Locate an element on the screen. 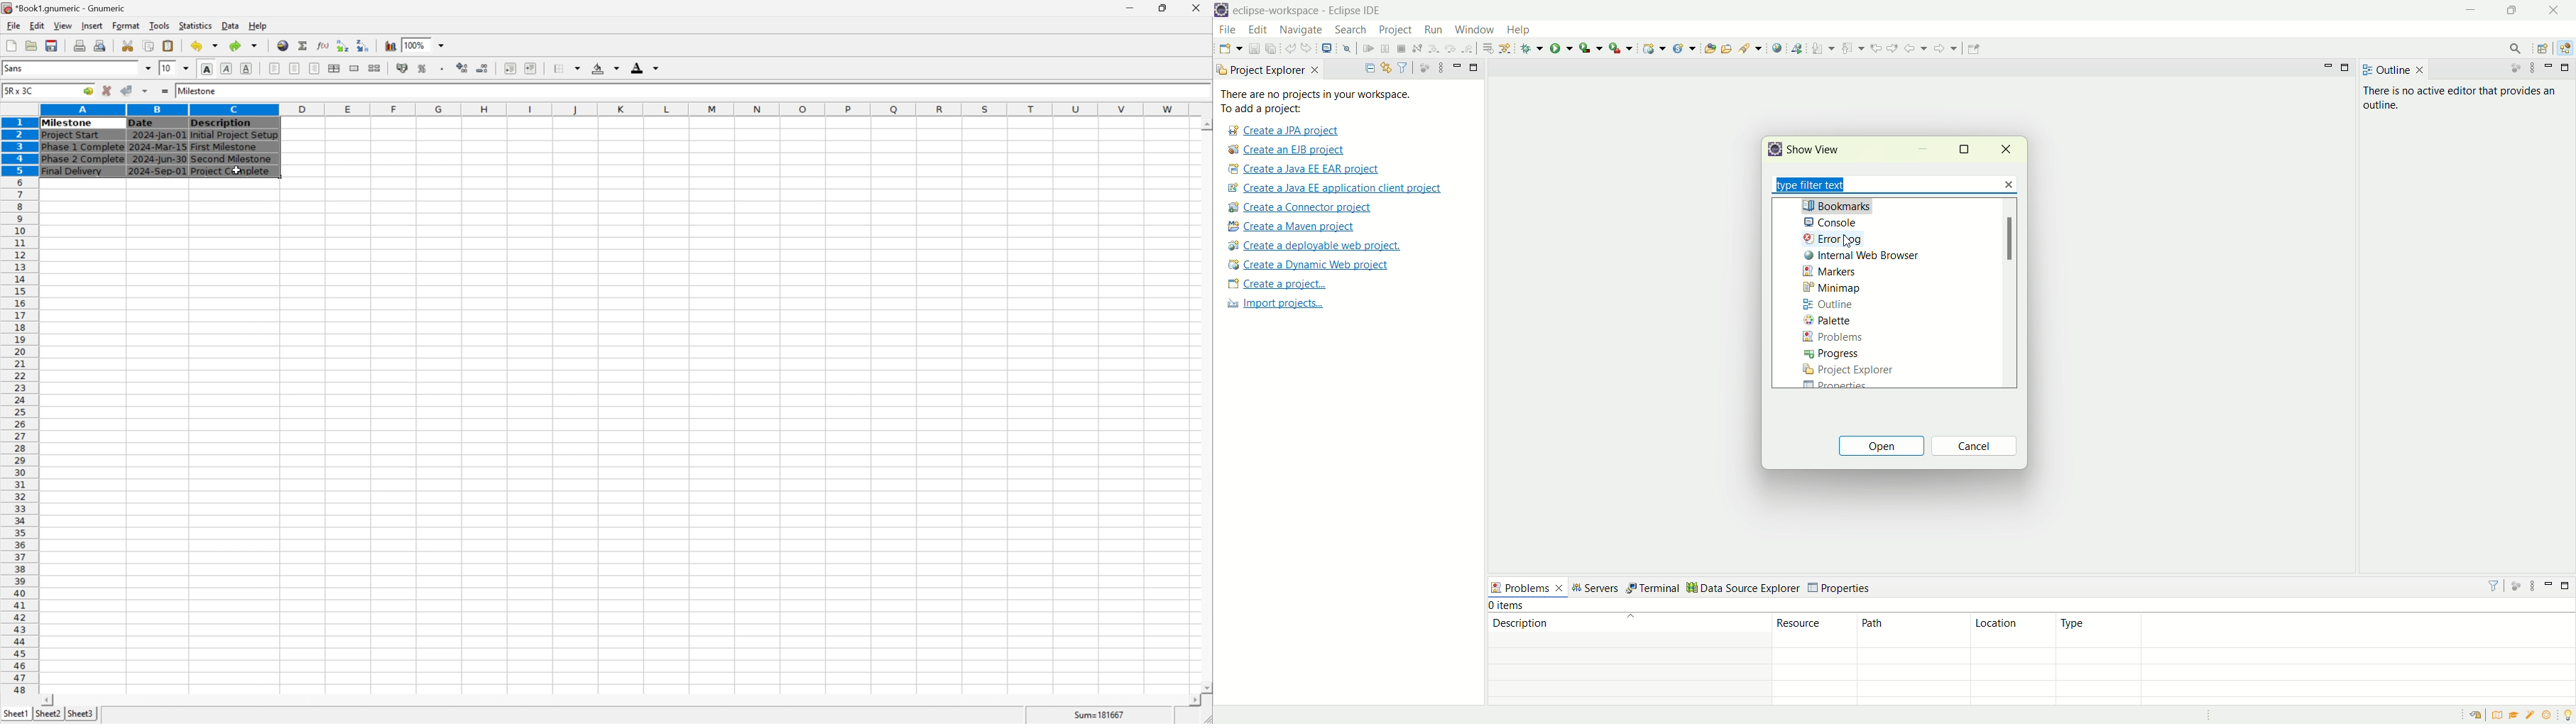 Image resolution: width=2576 pixels, height=728 pixels. tutorial is located at coordinates (2513, 718).